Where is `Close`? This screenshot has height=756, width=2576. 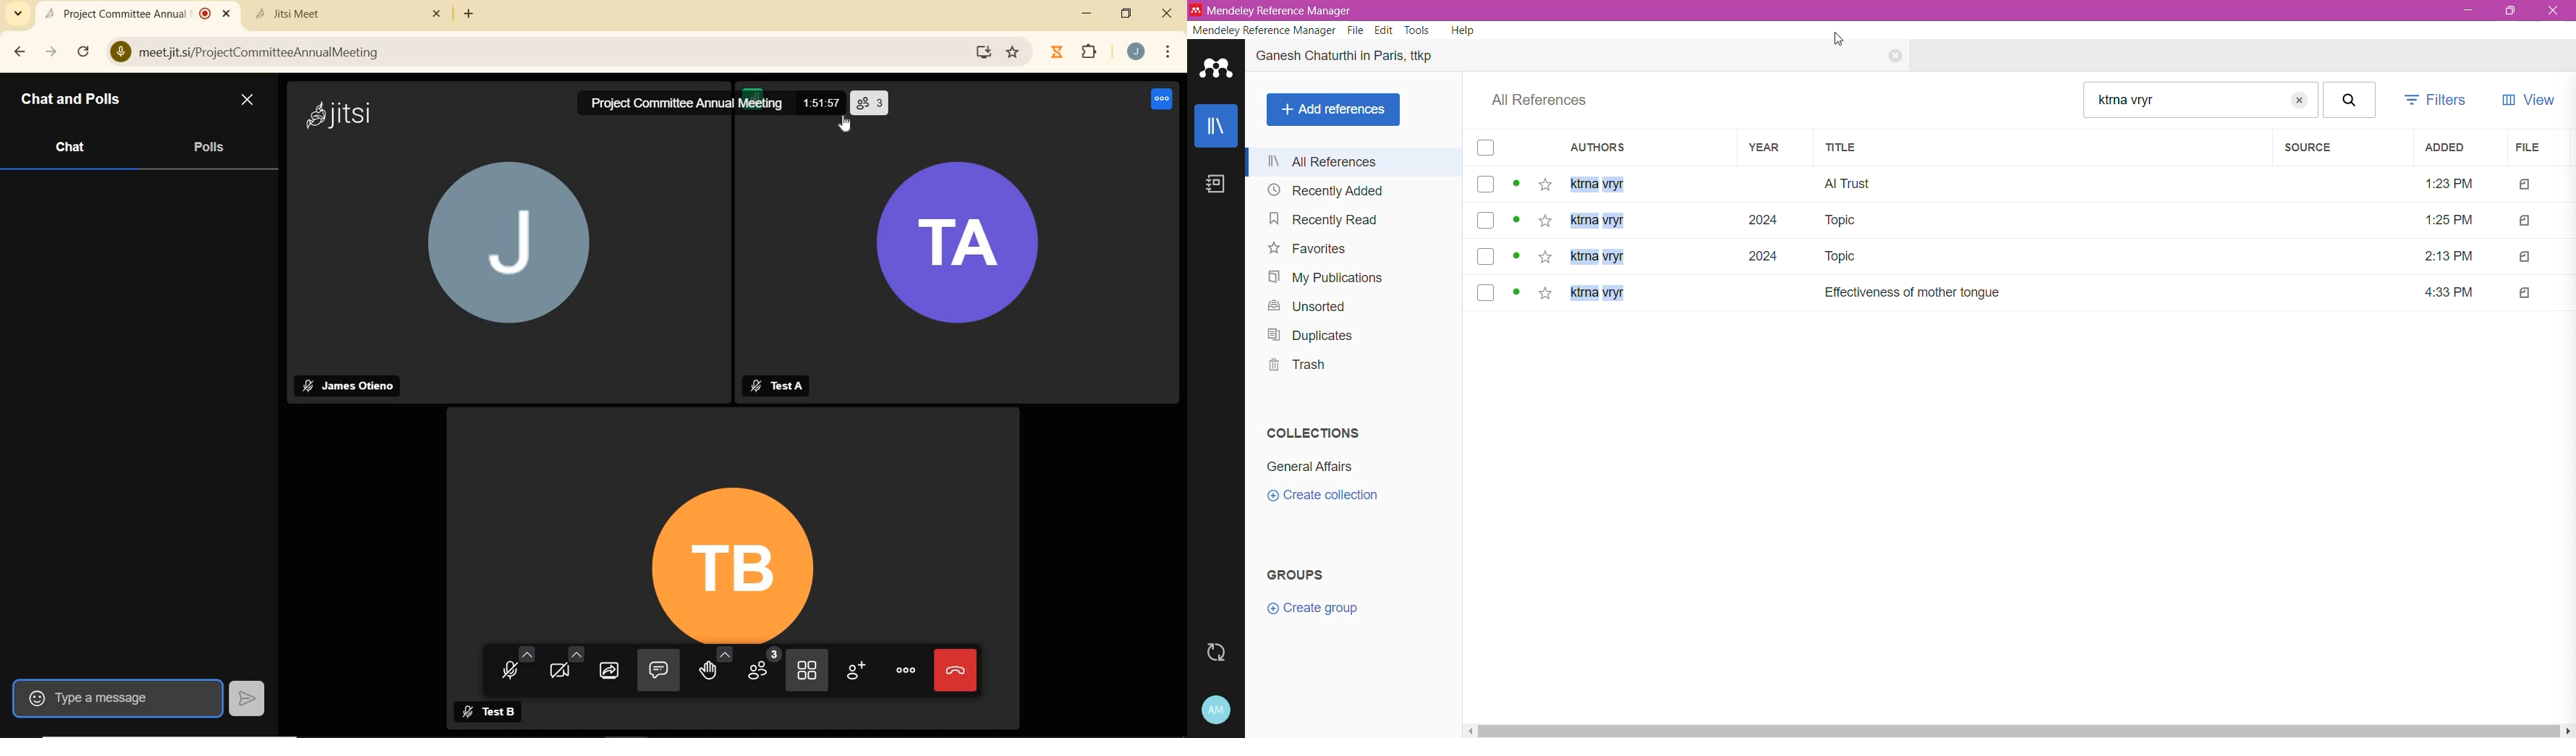
Close is located at coordinates (2552, 10).